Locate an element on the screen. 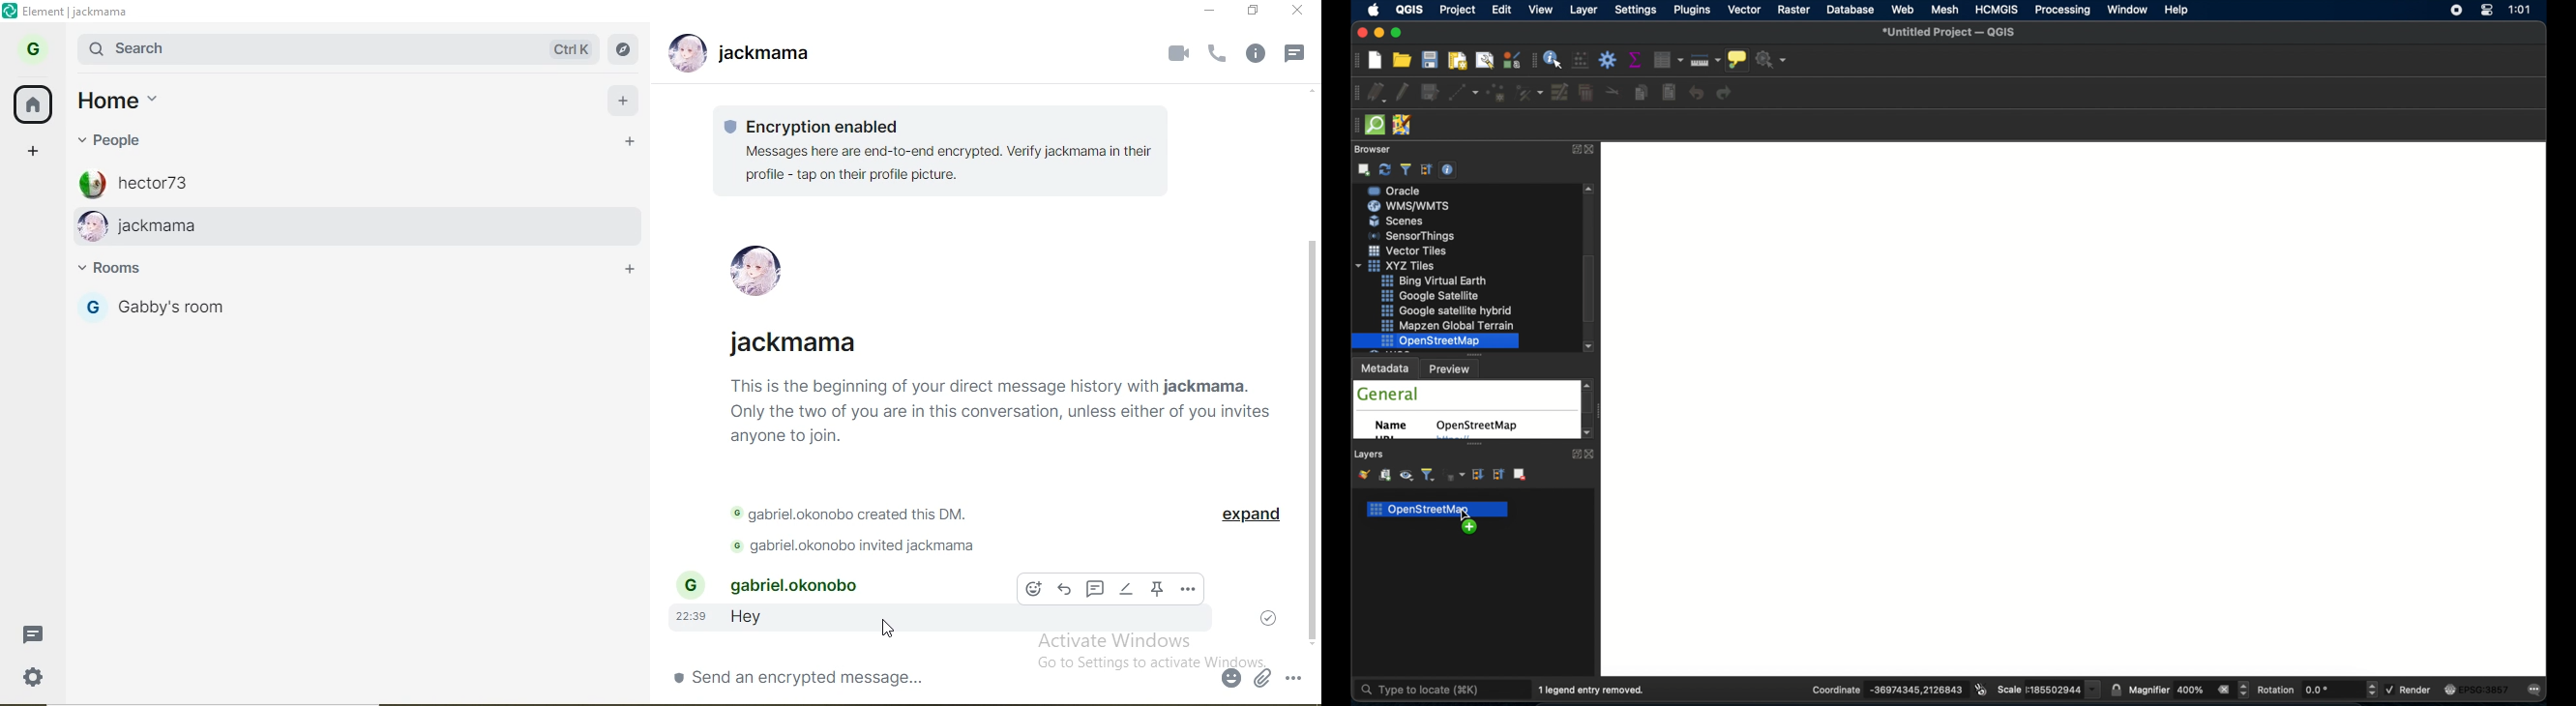 This screenshot has width=2576, height=728. type to locate is located at coordinates (1427, 690).